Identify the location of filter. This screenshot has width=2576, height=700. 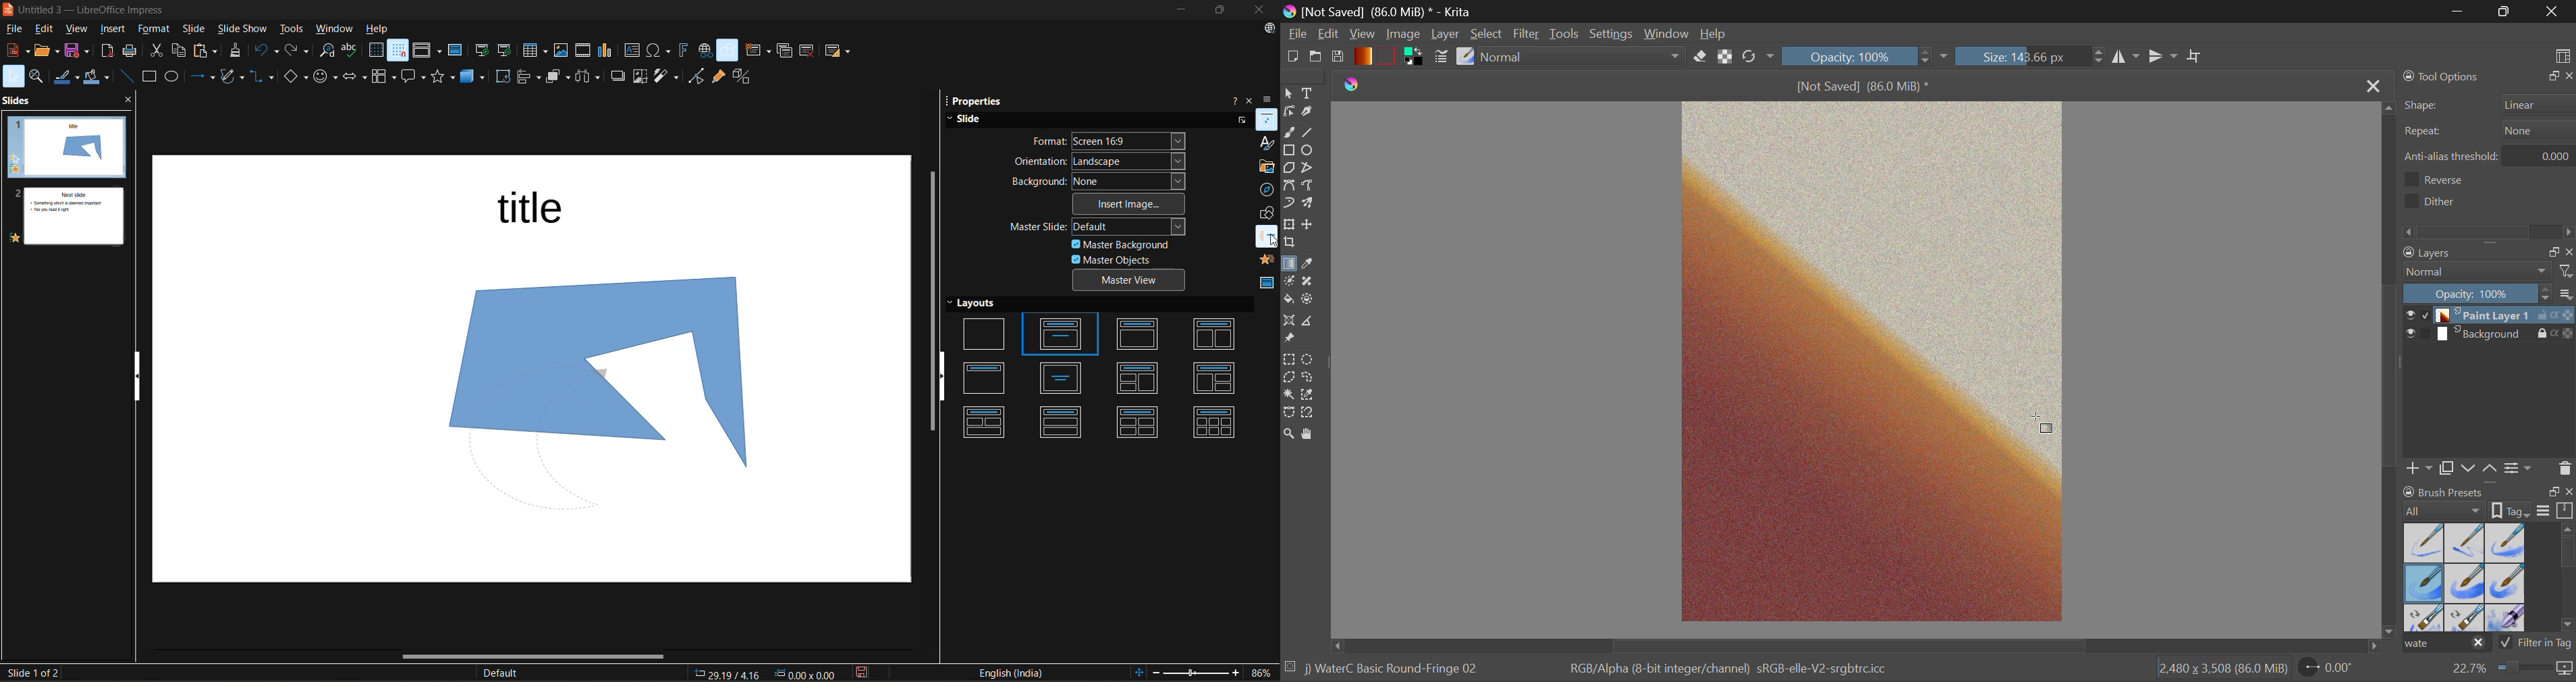
(668, 76).